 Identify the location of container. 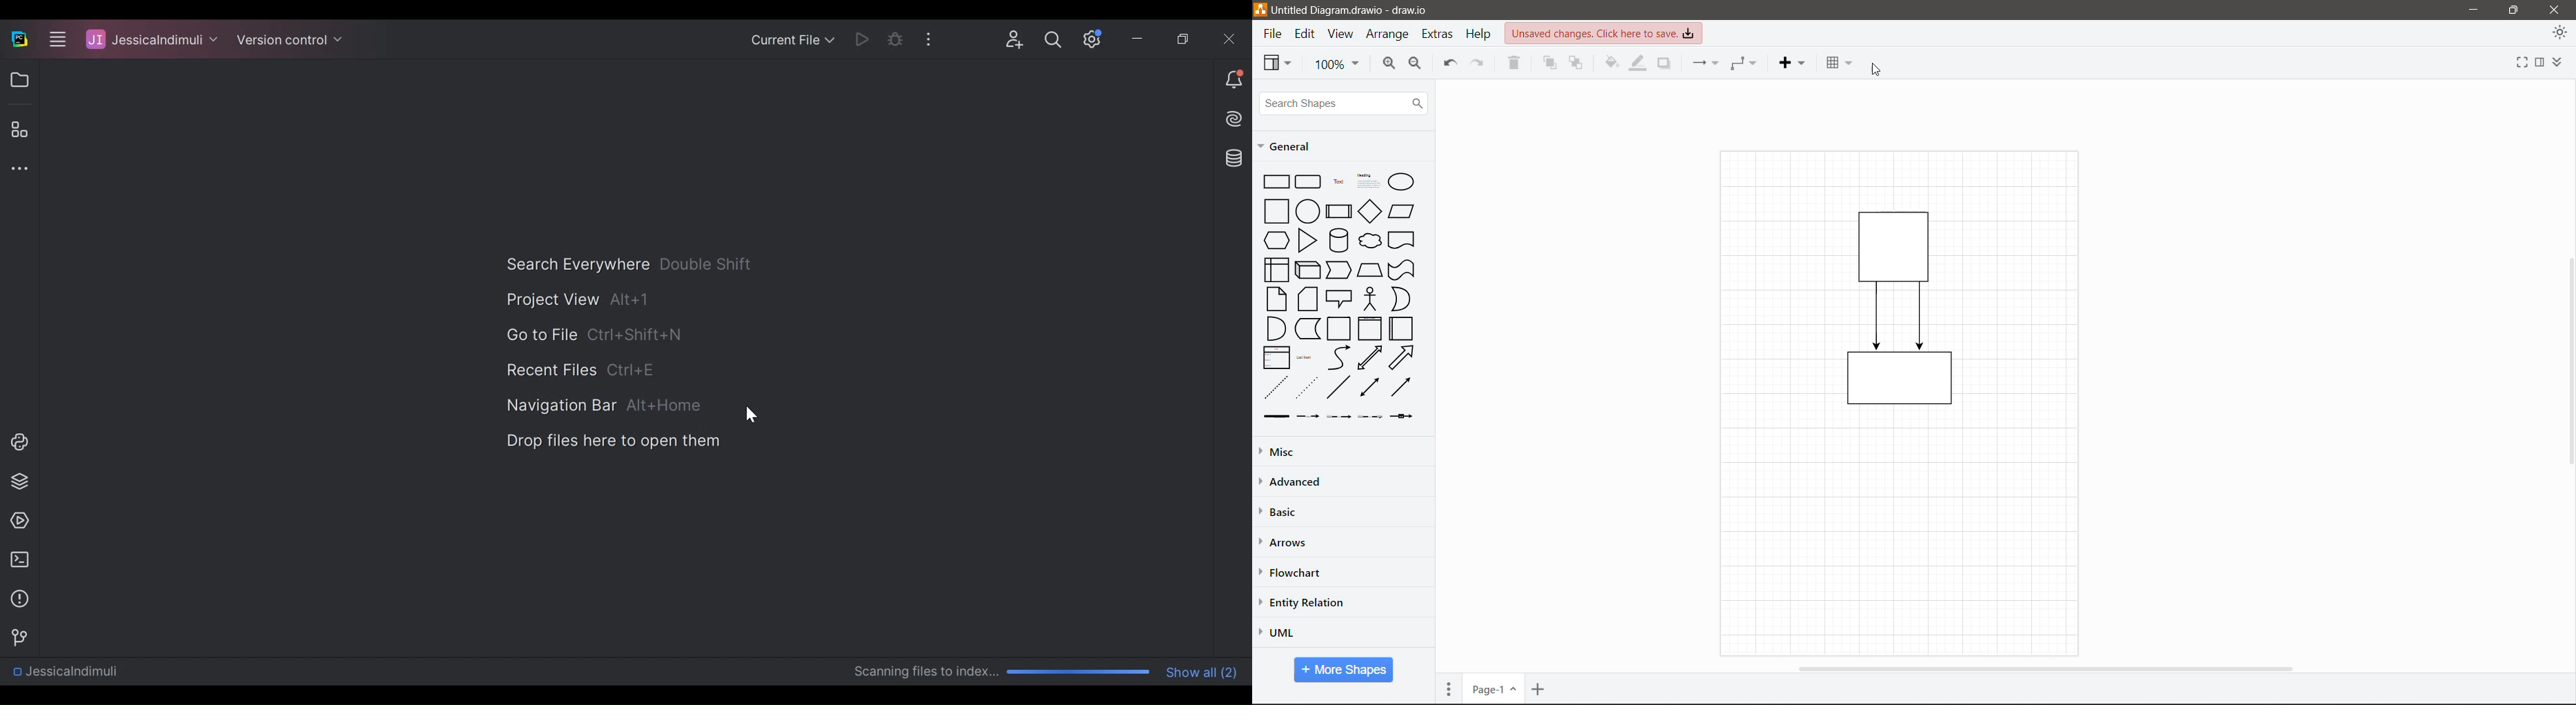
(1898, 244).